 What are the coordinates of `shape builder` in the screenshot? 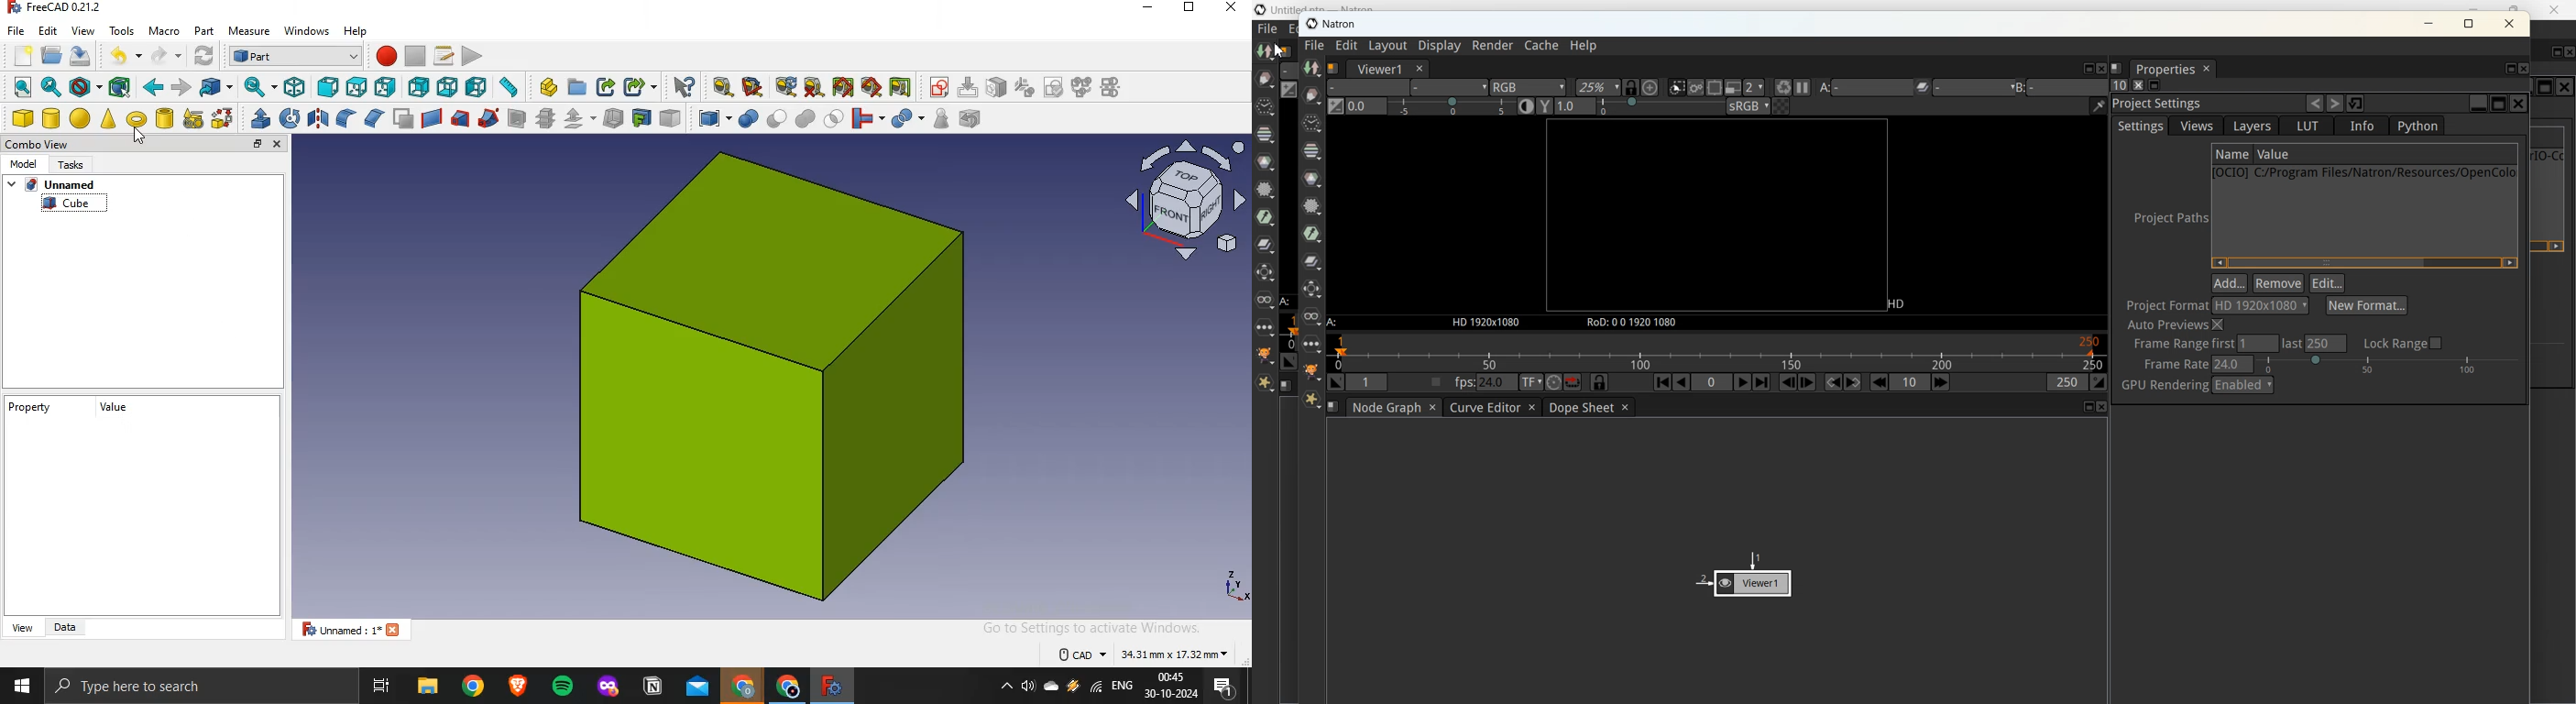 It's located at (223, 118).